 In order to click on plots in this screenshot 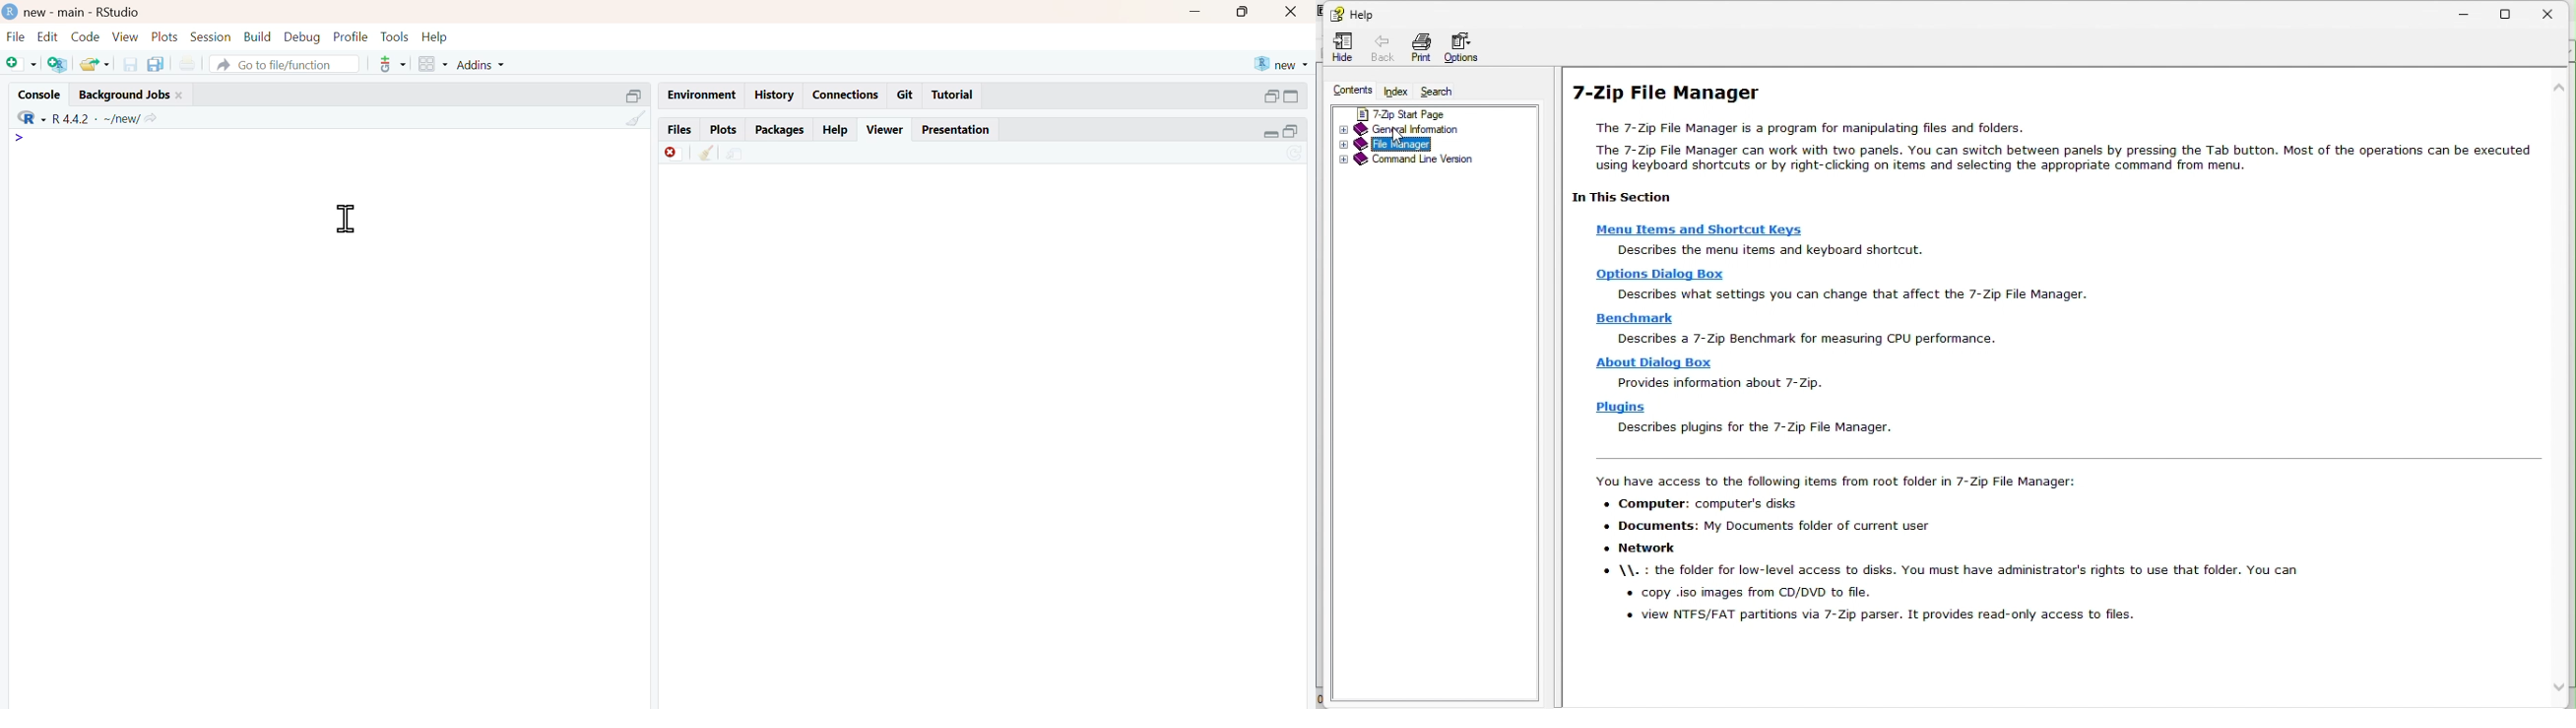, I will do `click(723, 130)`.